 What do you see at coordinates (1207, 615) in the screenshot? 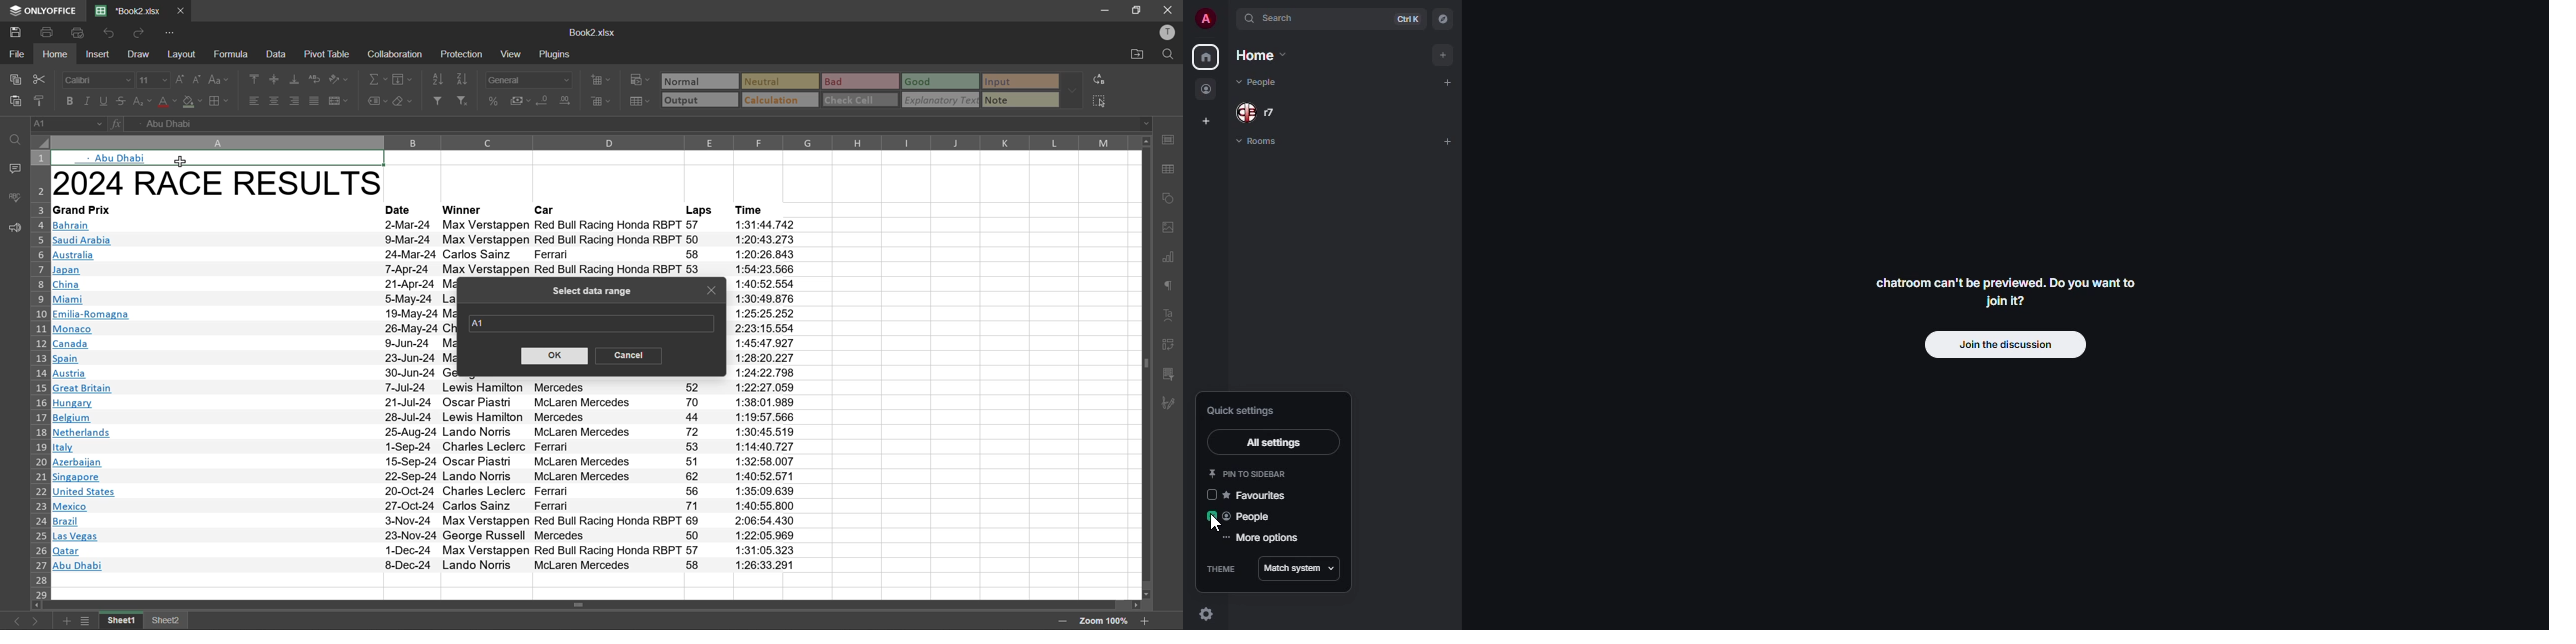
I see `quick settings` at bounding box center [1207, 615].